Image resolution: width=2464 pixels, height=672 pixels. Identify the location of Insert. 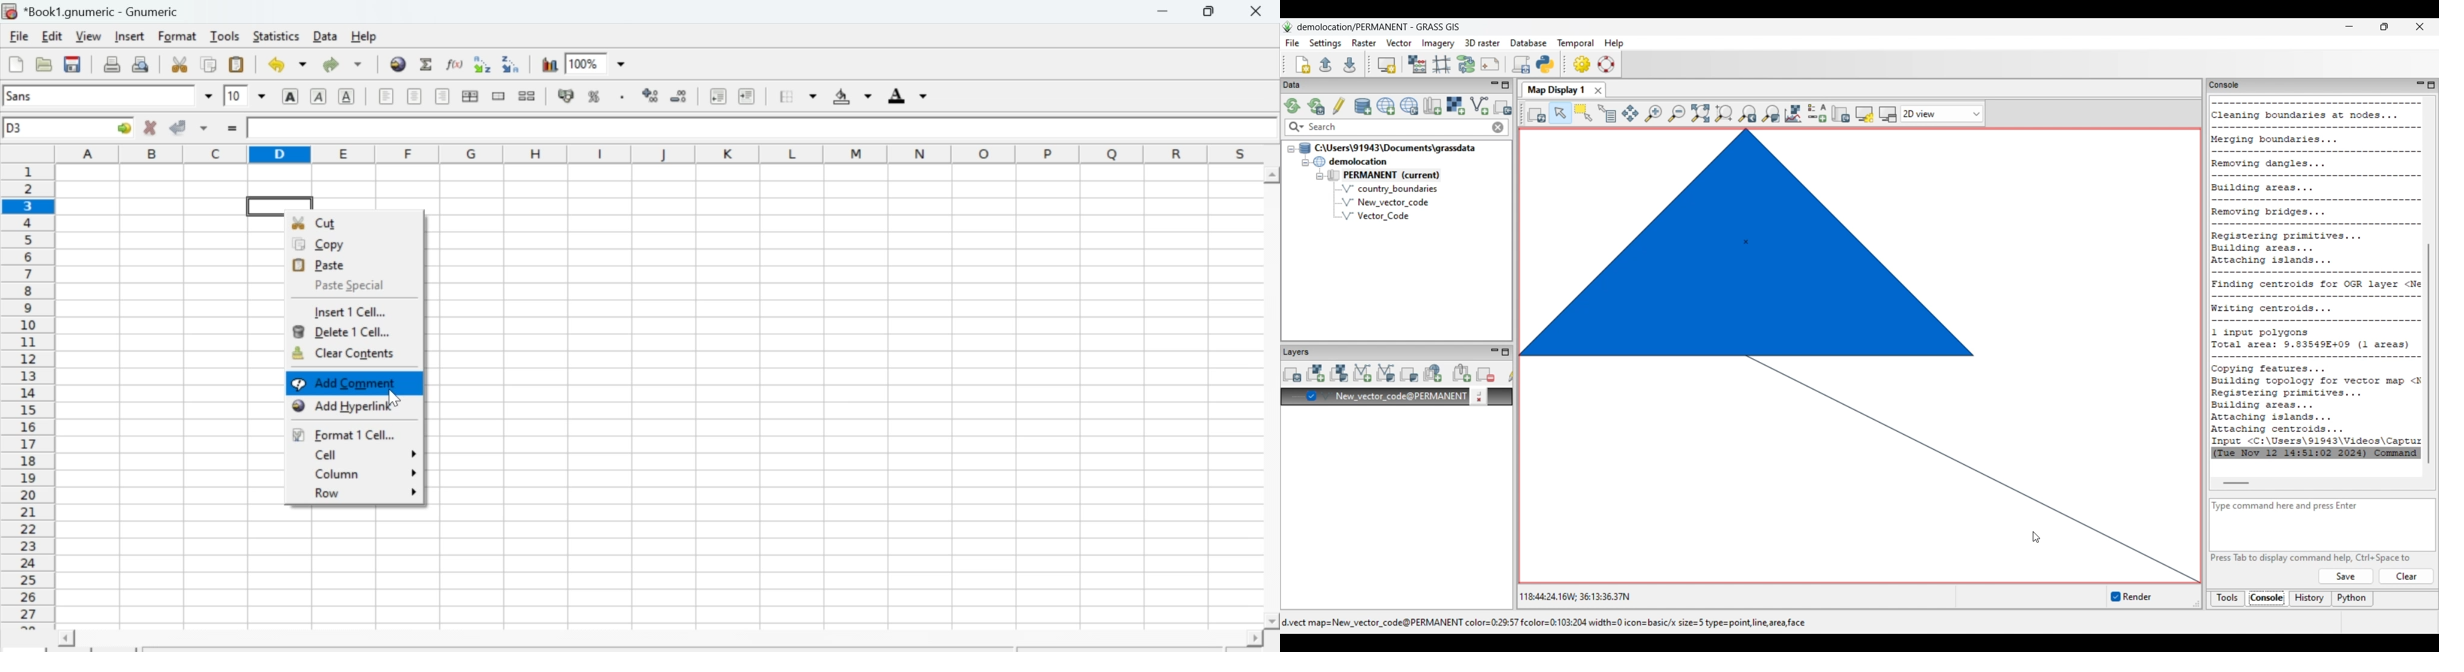
(130, 35).